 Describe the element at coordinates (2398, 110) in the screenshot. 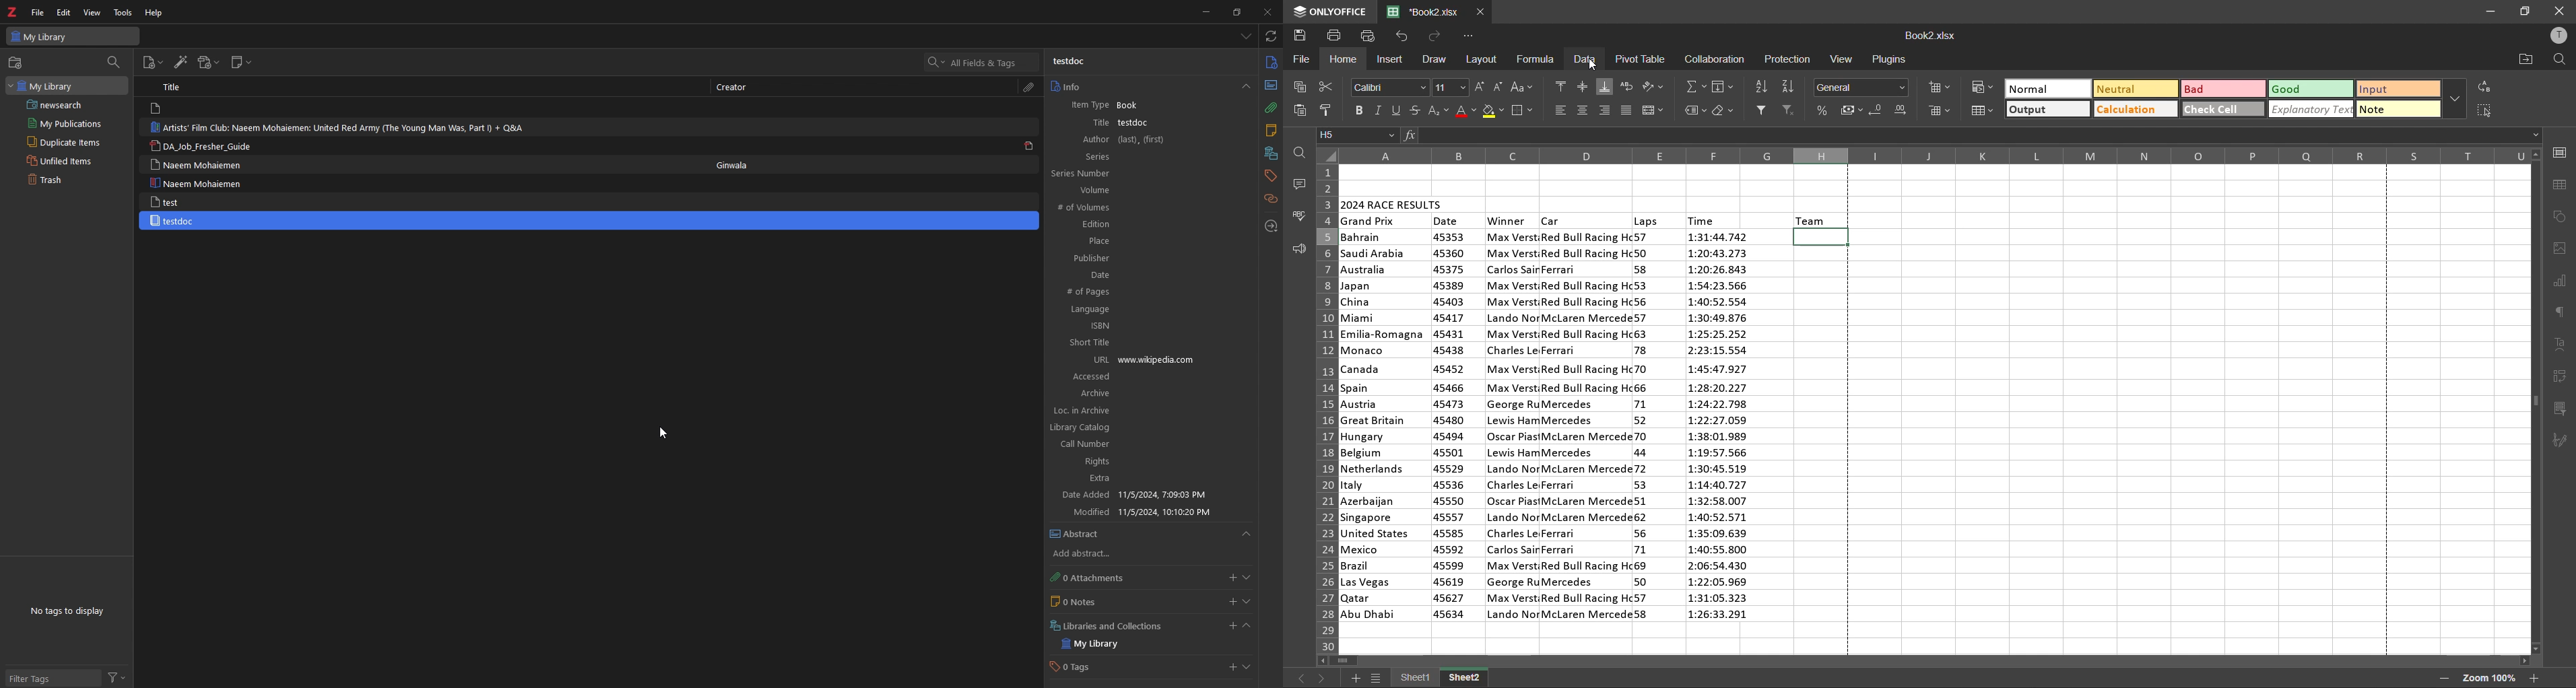

I see `note` at that location.